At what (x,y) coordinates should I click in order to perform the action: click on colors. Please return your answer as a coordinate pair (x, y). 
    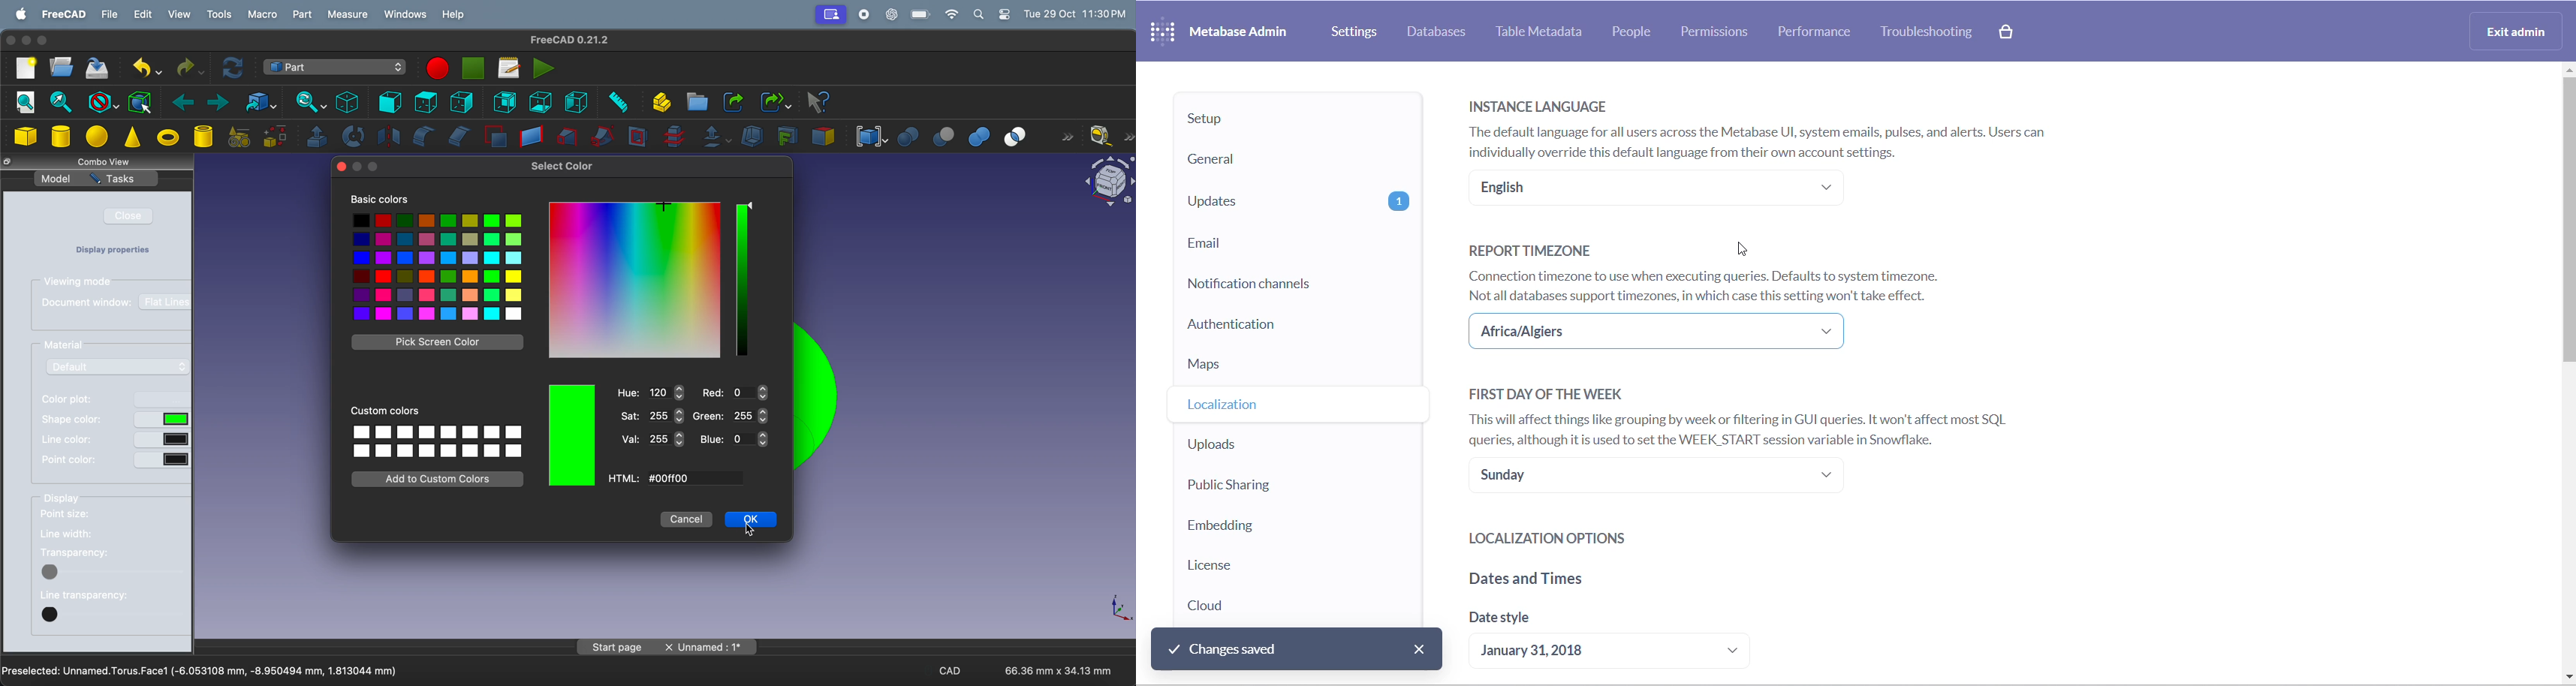
    Looking at the image, I should click on (439, 266).